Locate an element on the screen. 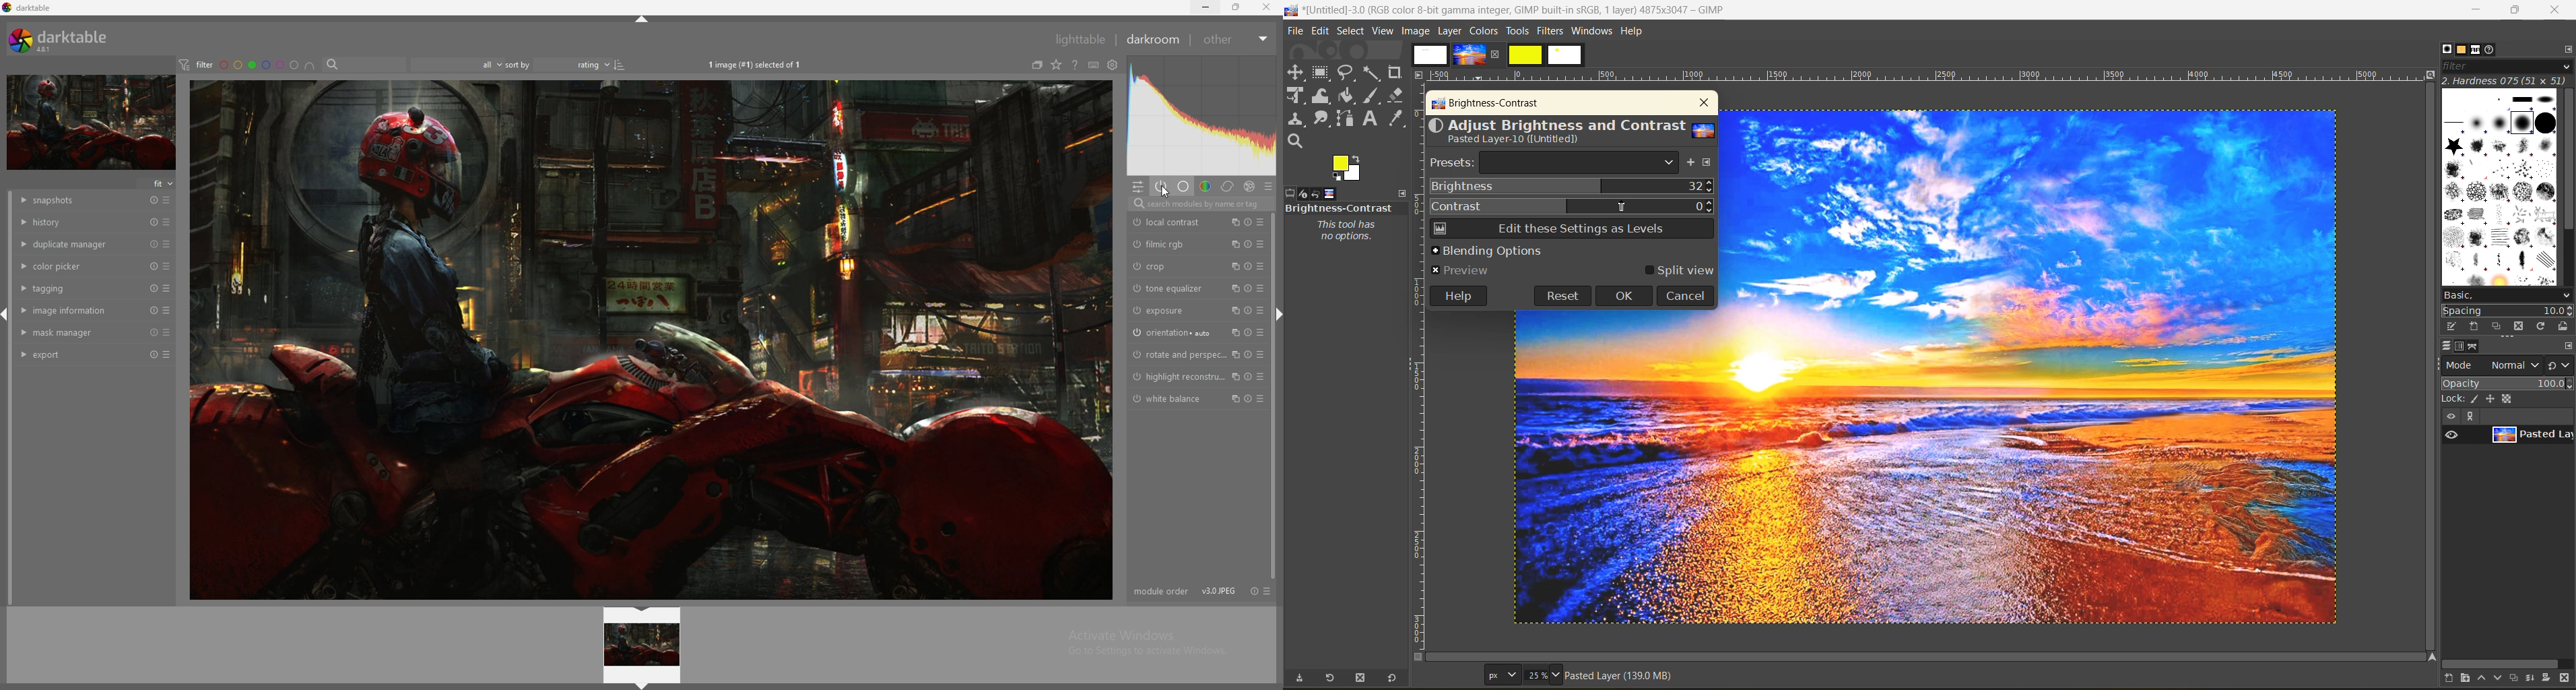  filters is located at coordinates (1552, 30).